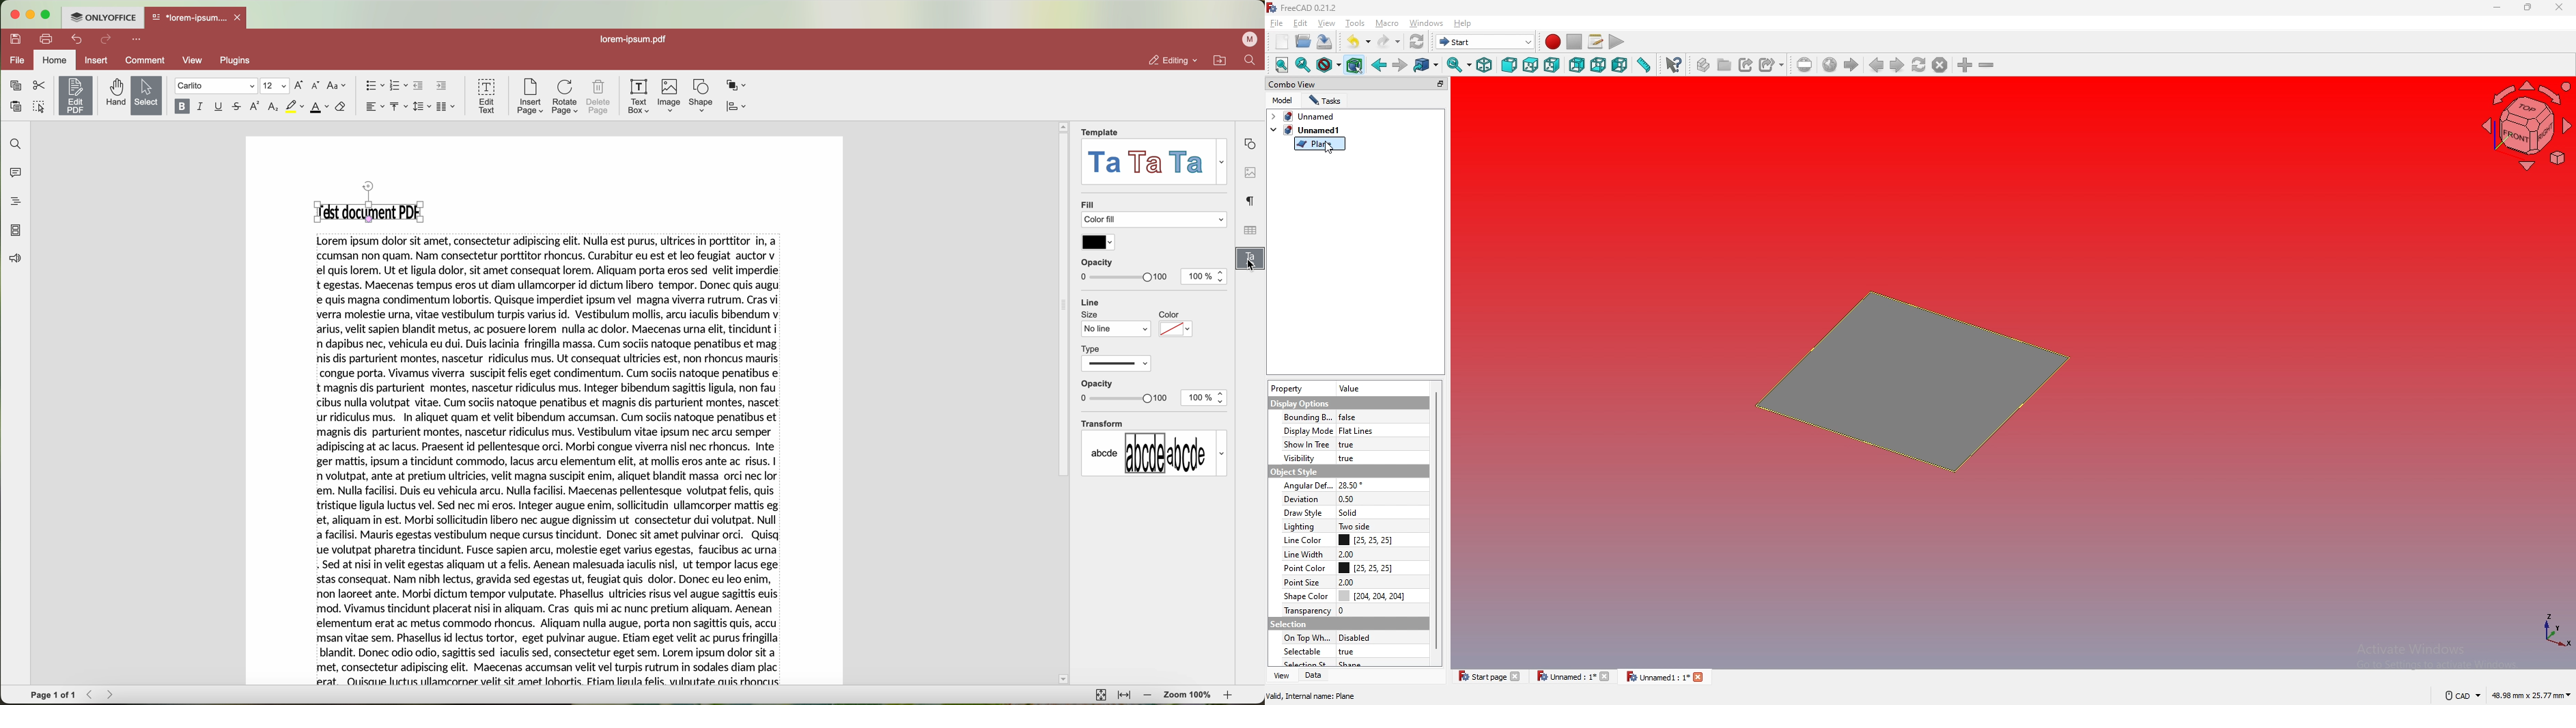  I want to click on line, so click(1091, 301).